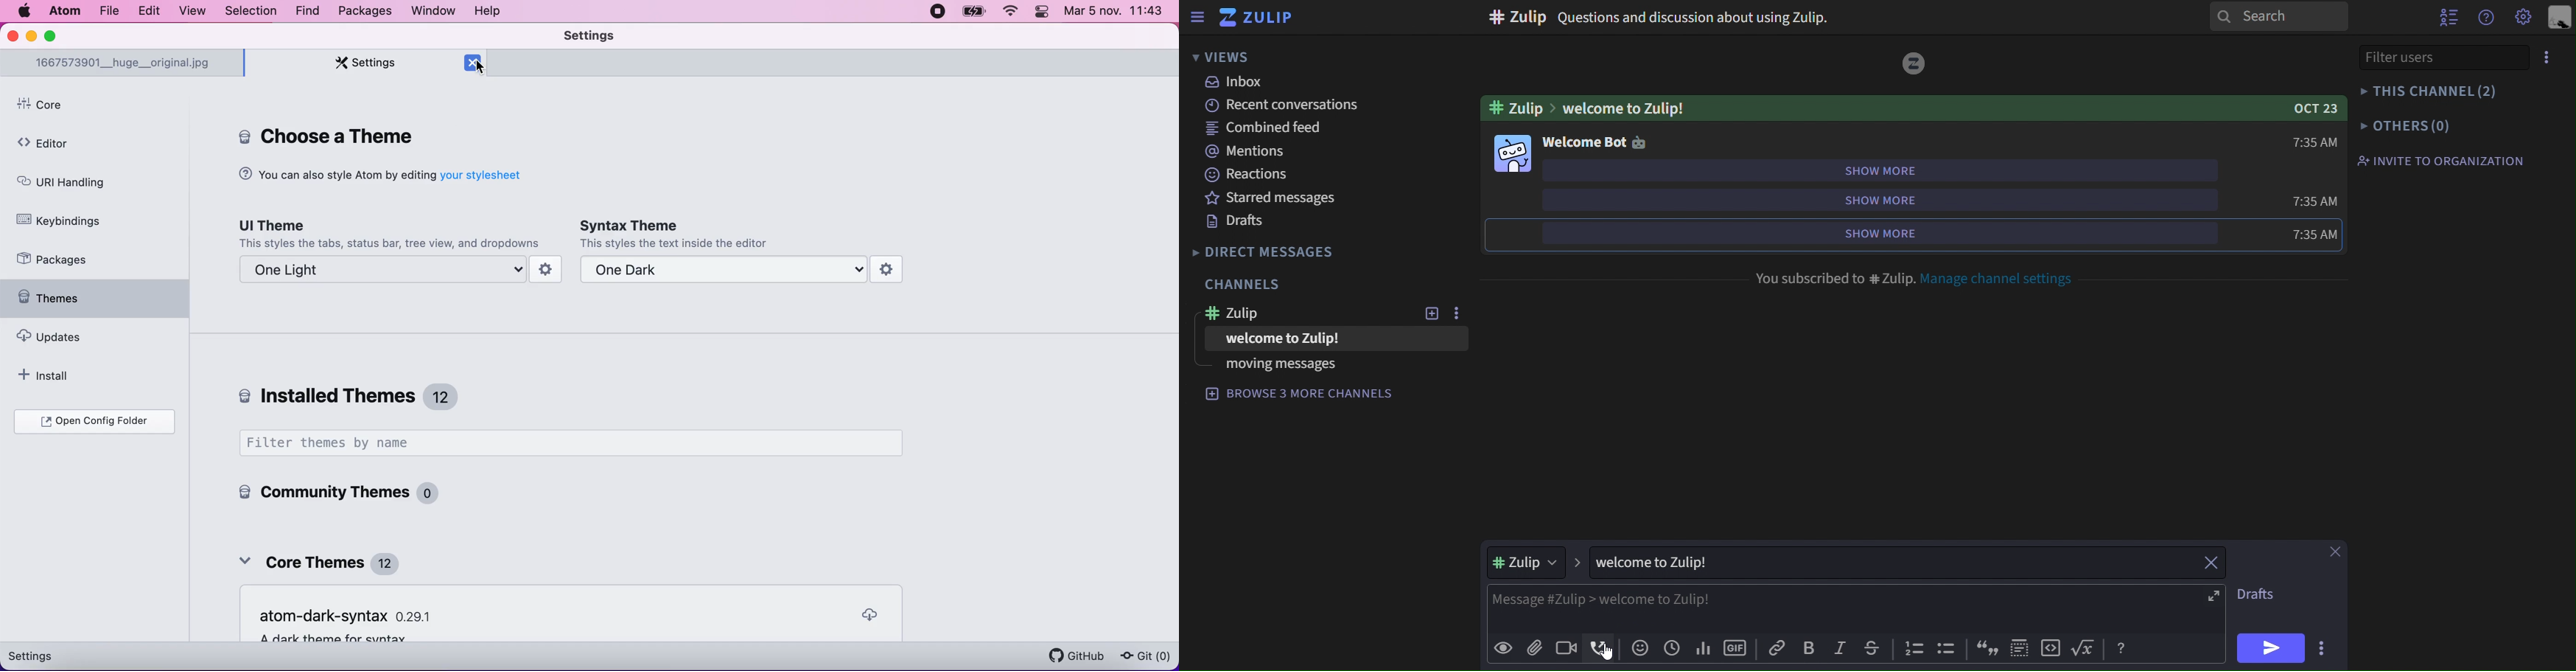 The image size is (2576, 672). What do you see at coordinates (355, 393) in the screenshot?
I see `installed themes` at bounding box center [355, 393].